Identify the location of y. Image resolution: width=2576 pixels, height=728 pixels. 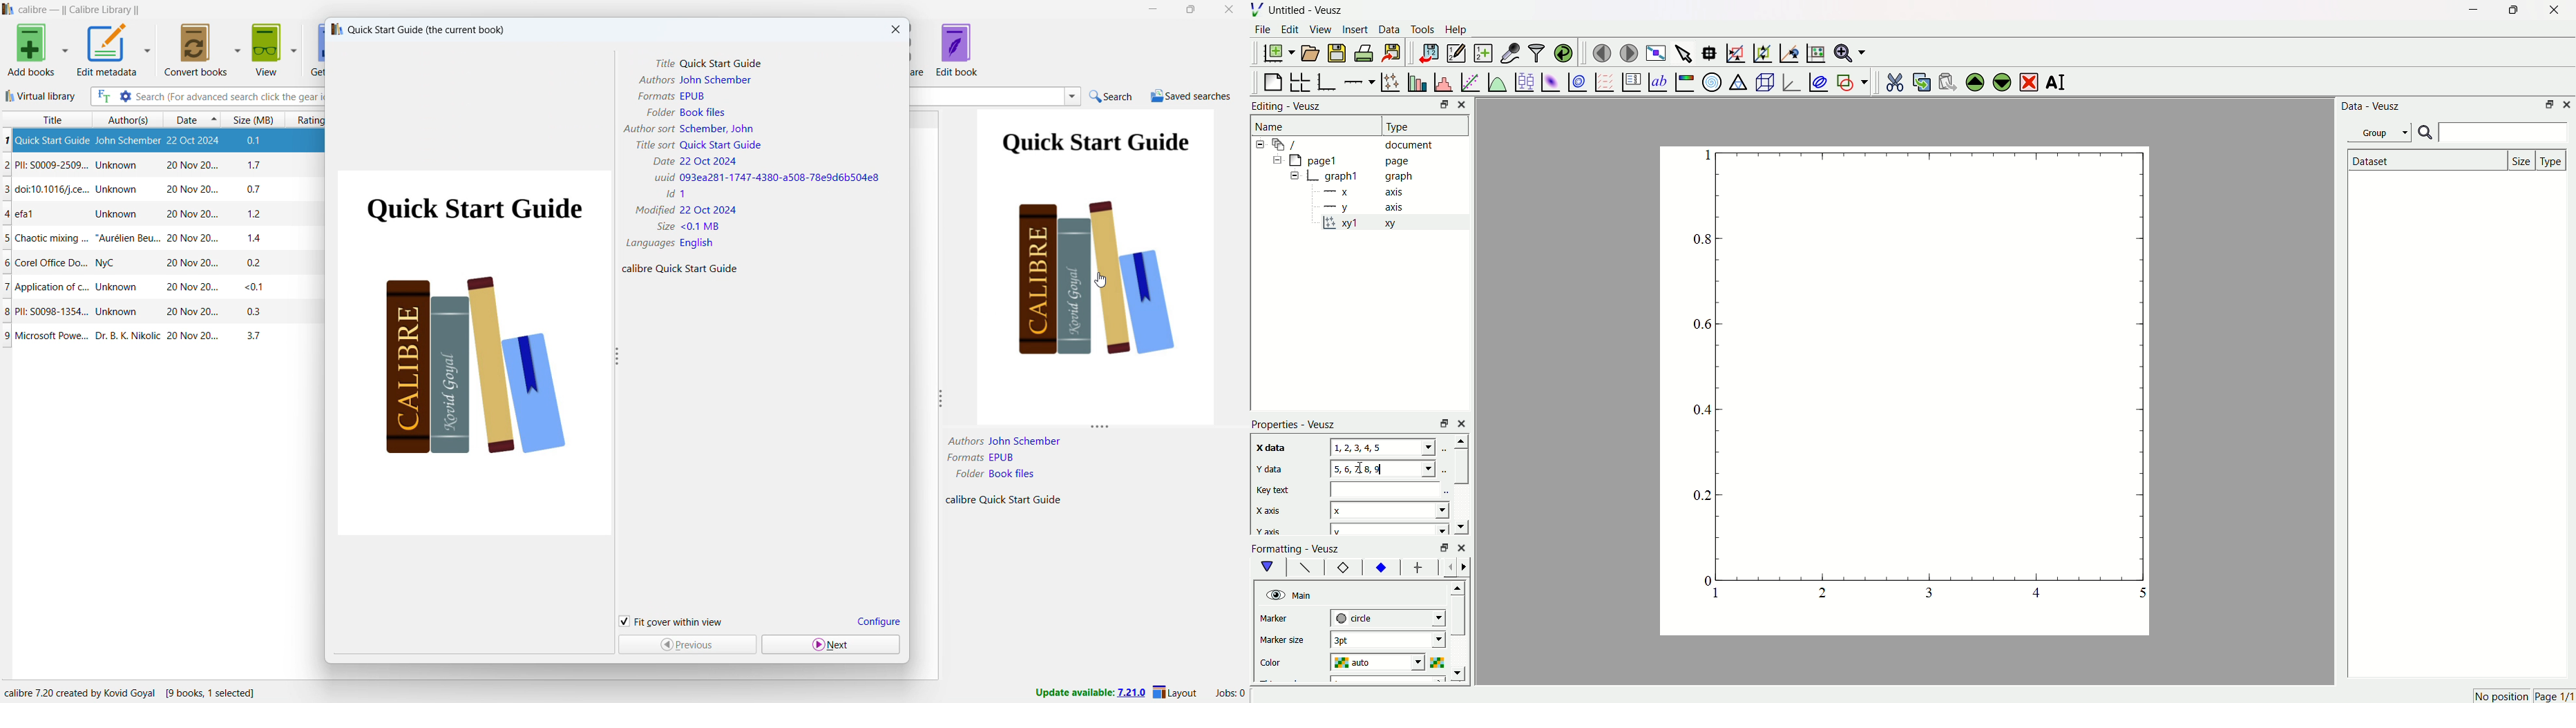
(1386, 530).